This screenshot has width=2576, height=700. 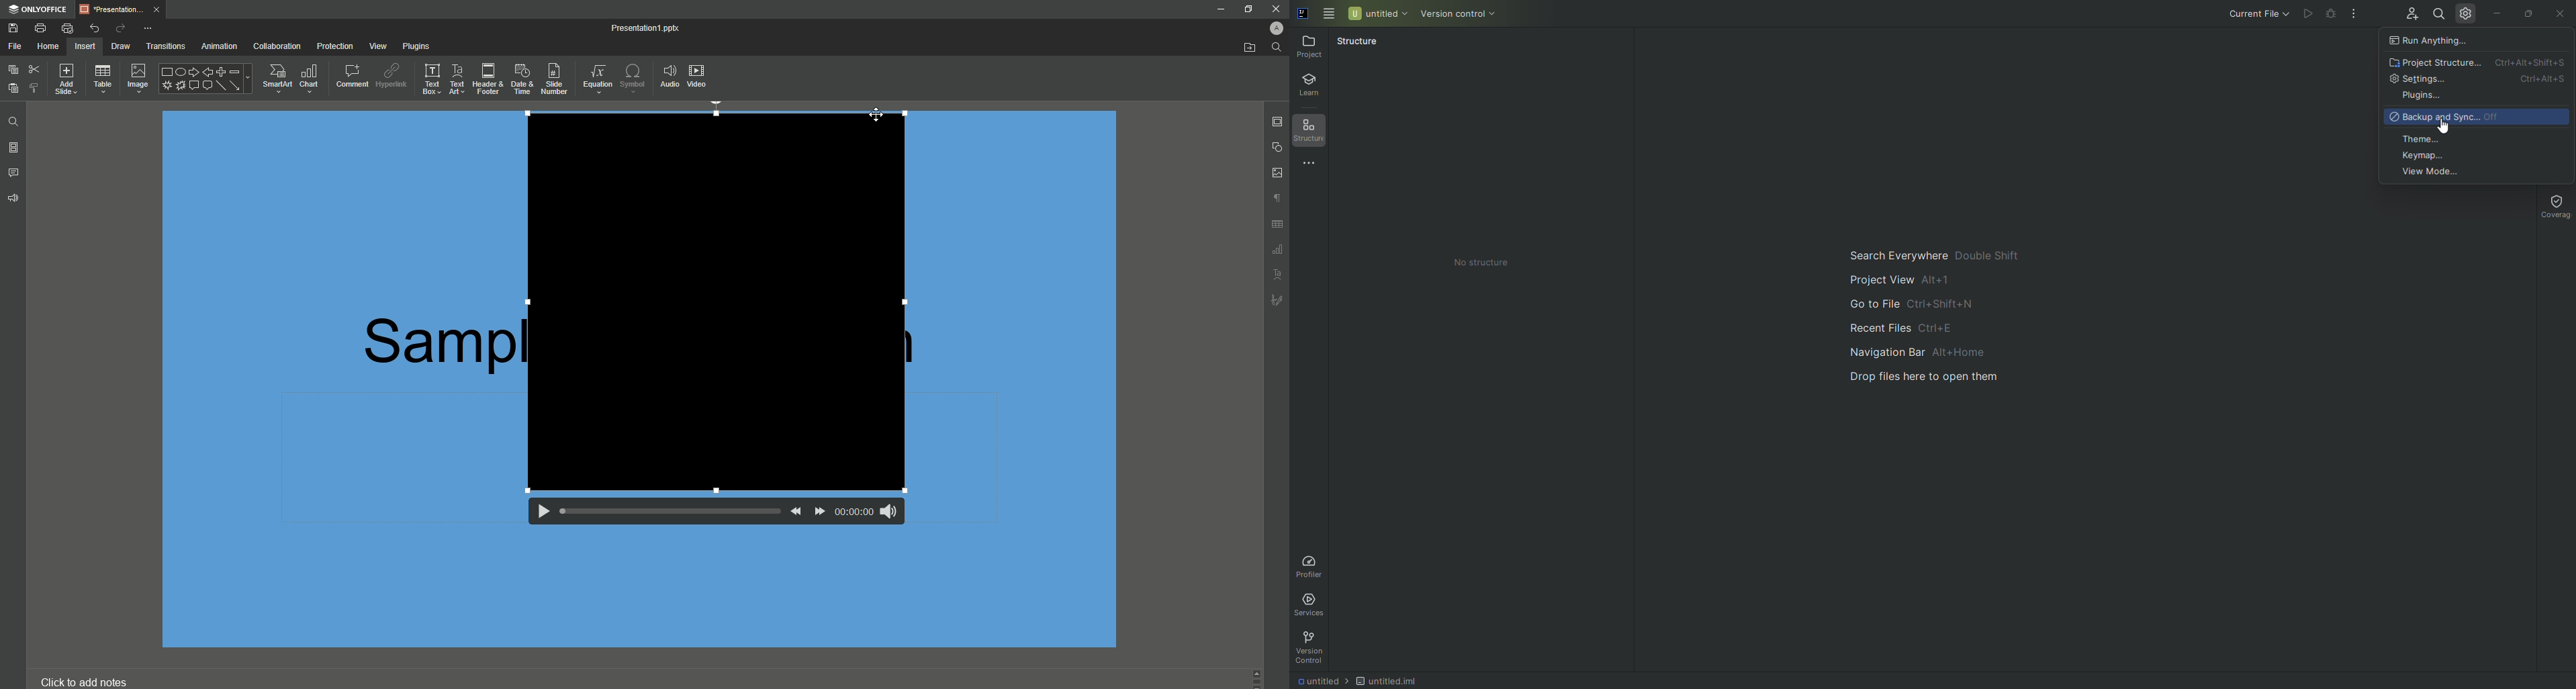 What do you see at coordinates (1246, 47) in the screenshot?
I see `Open From File` at bounding box center [1246, 47].